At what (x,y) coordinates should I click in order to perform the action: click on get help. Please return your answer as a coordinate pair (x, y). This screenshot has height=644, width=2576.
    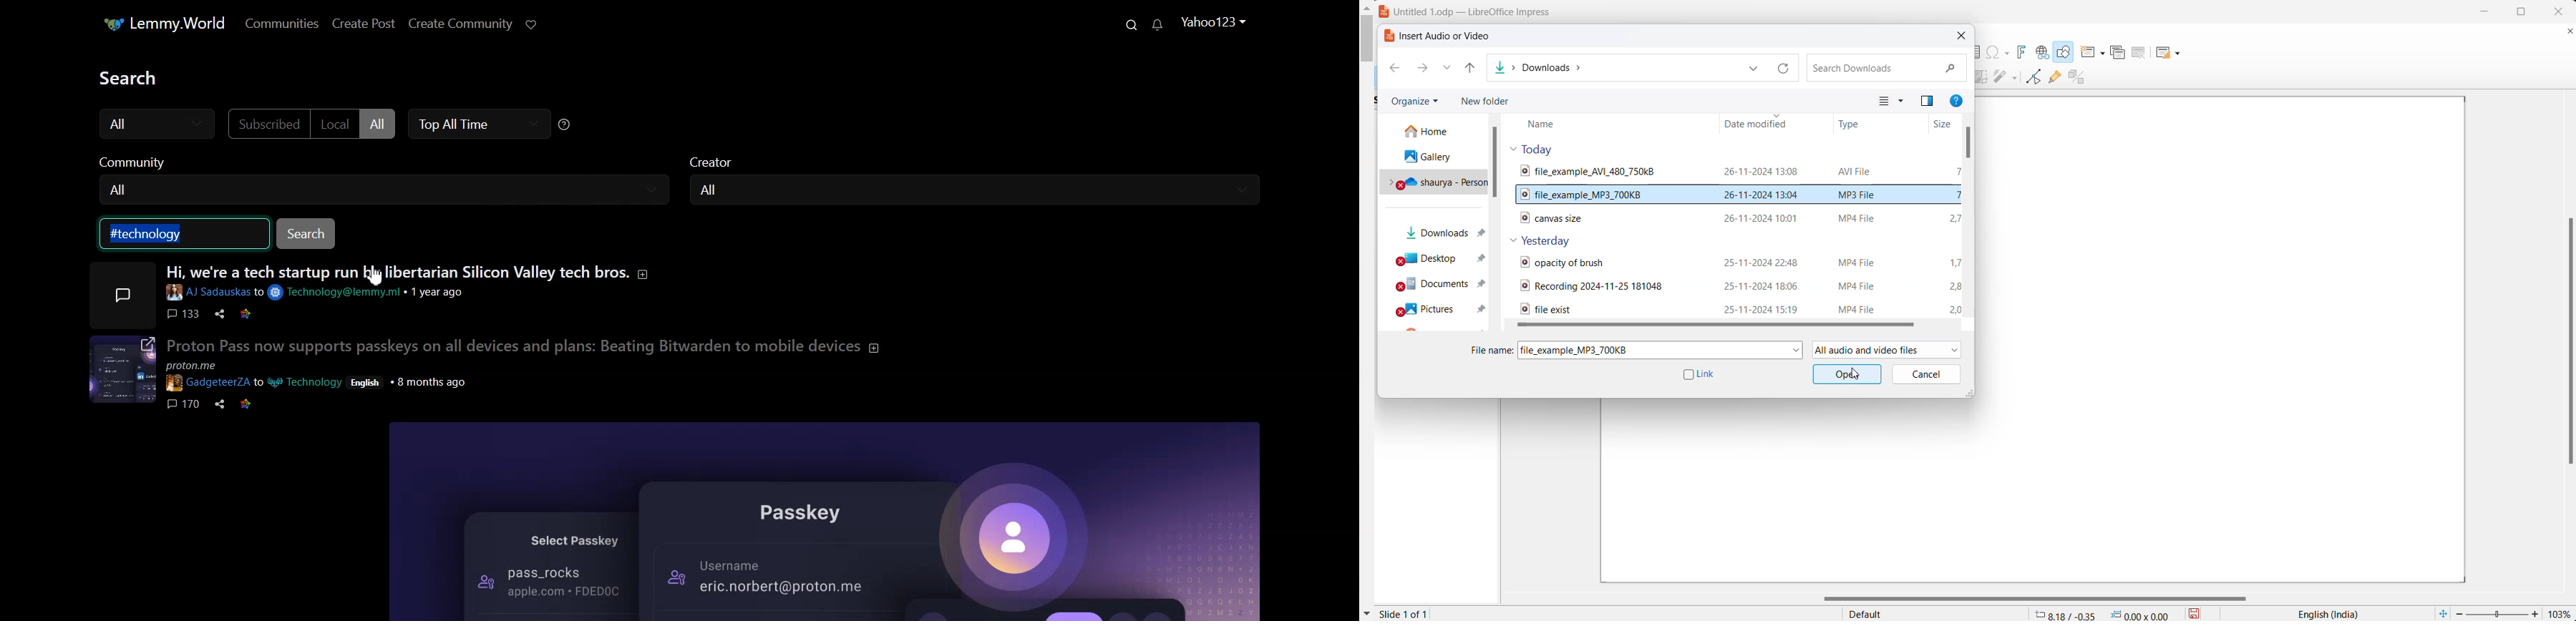
    Looking at the image, I should click on (1959, 102).